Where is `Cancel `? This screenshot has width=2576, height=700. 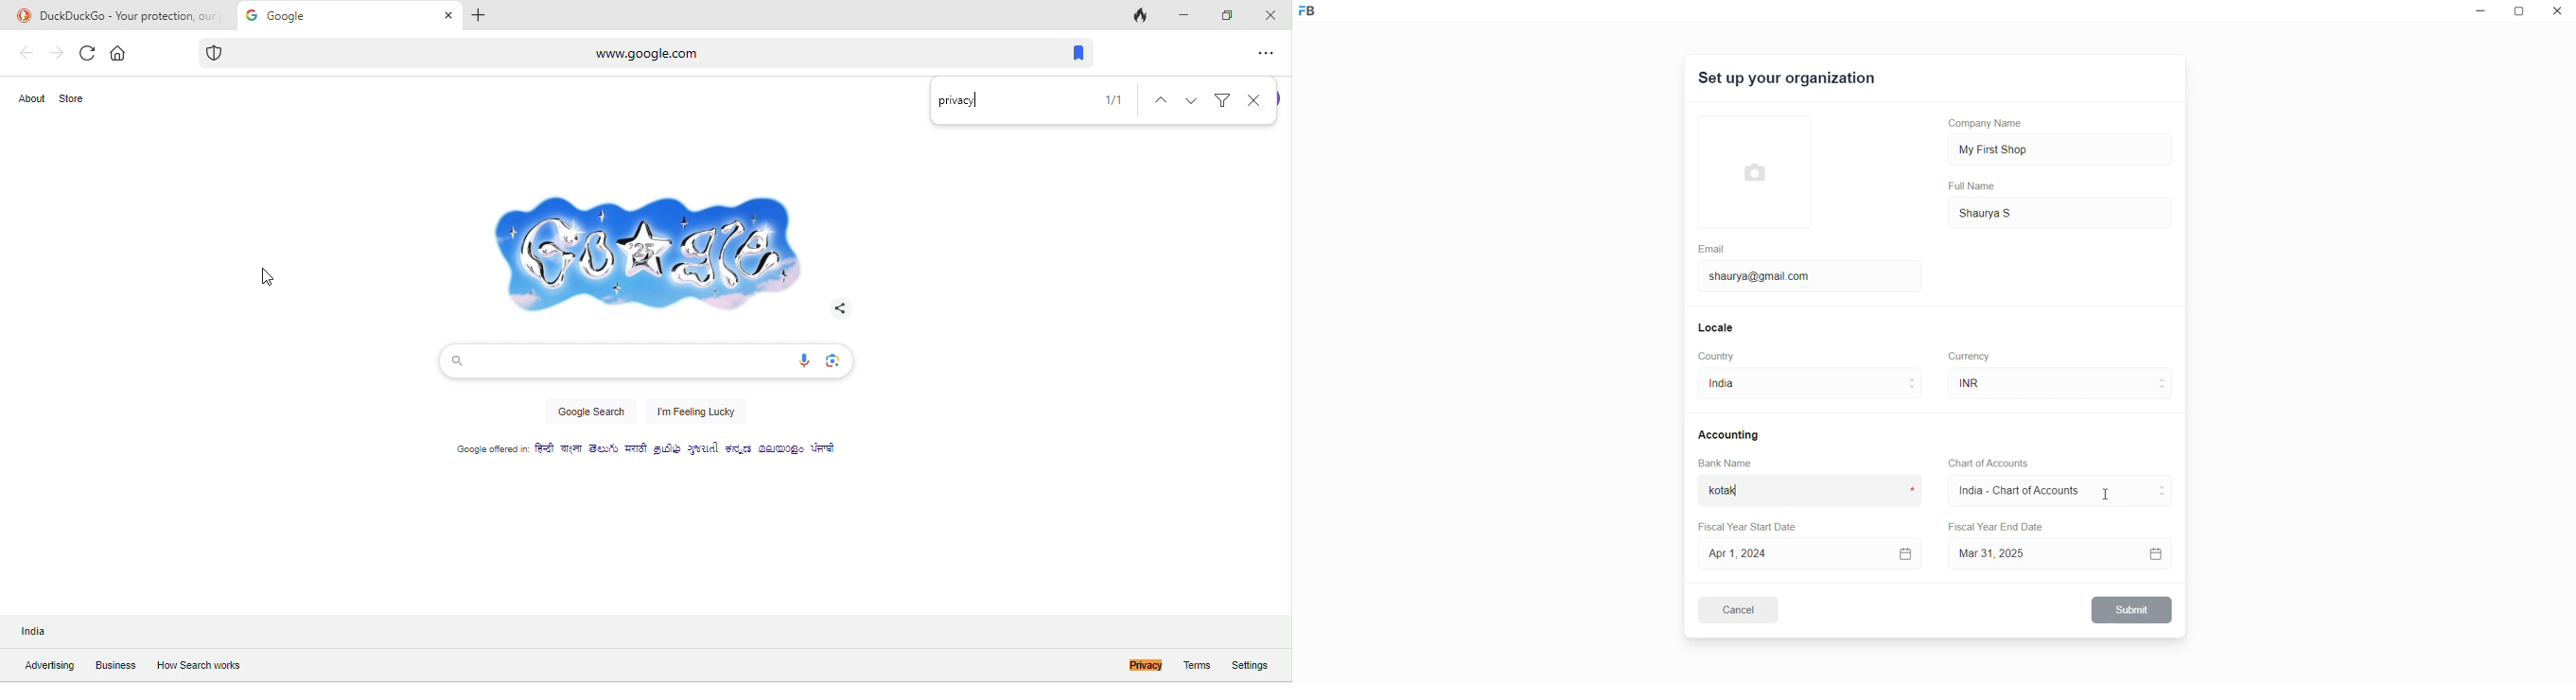 Cancel  is located at coordinates (1747, 609).